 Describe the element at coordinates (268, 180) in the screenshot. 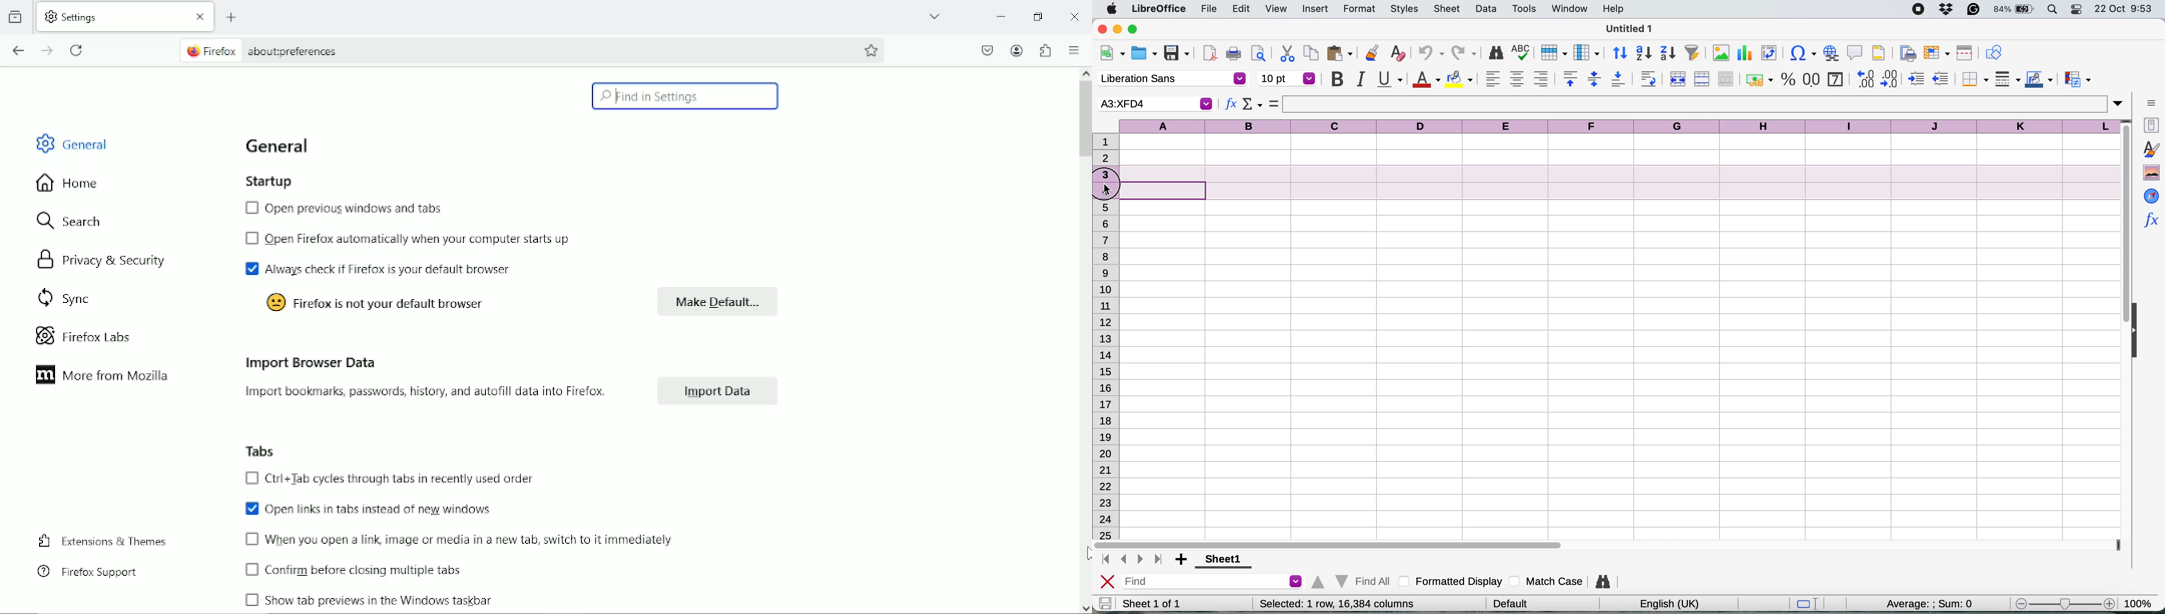

I see `Startup` at that location.